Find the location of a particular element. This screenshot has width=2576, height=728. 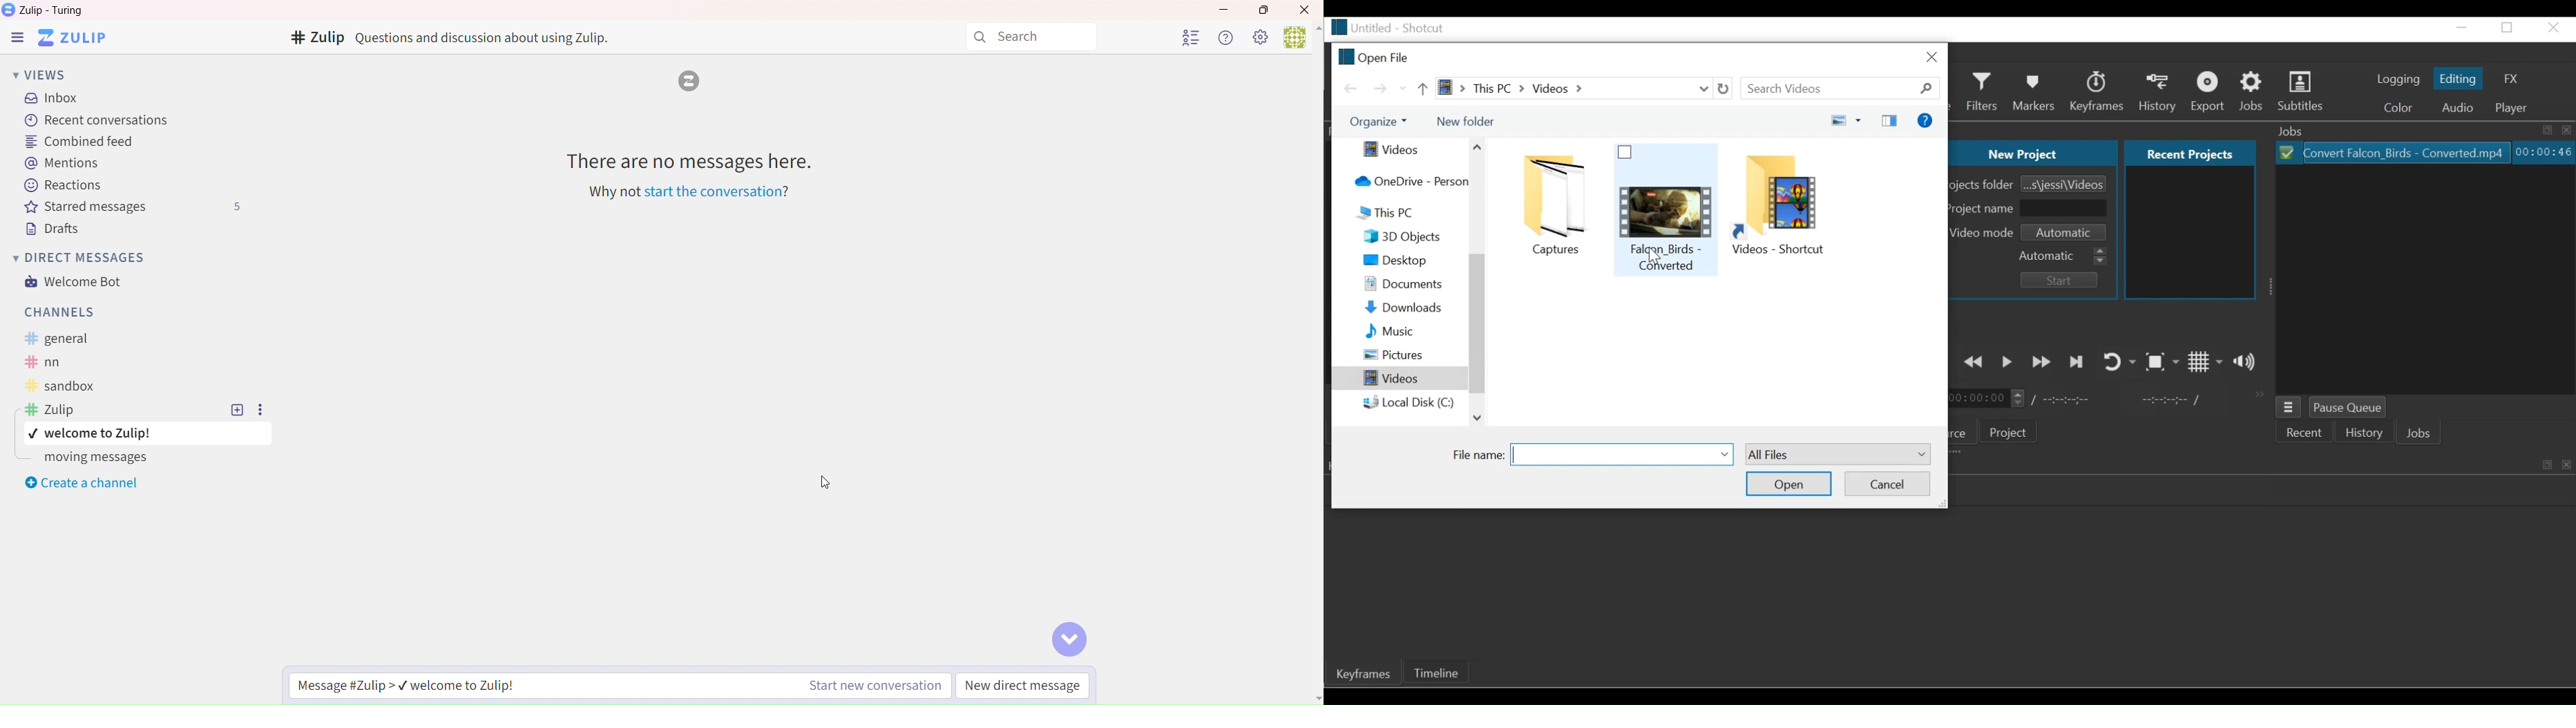

Project Name  is located at coordinates (1984, 209).